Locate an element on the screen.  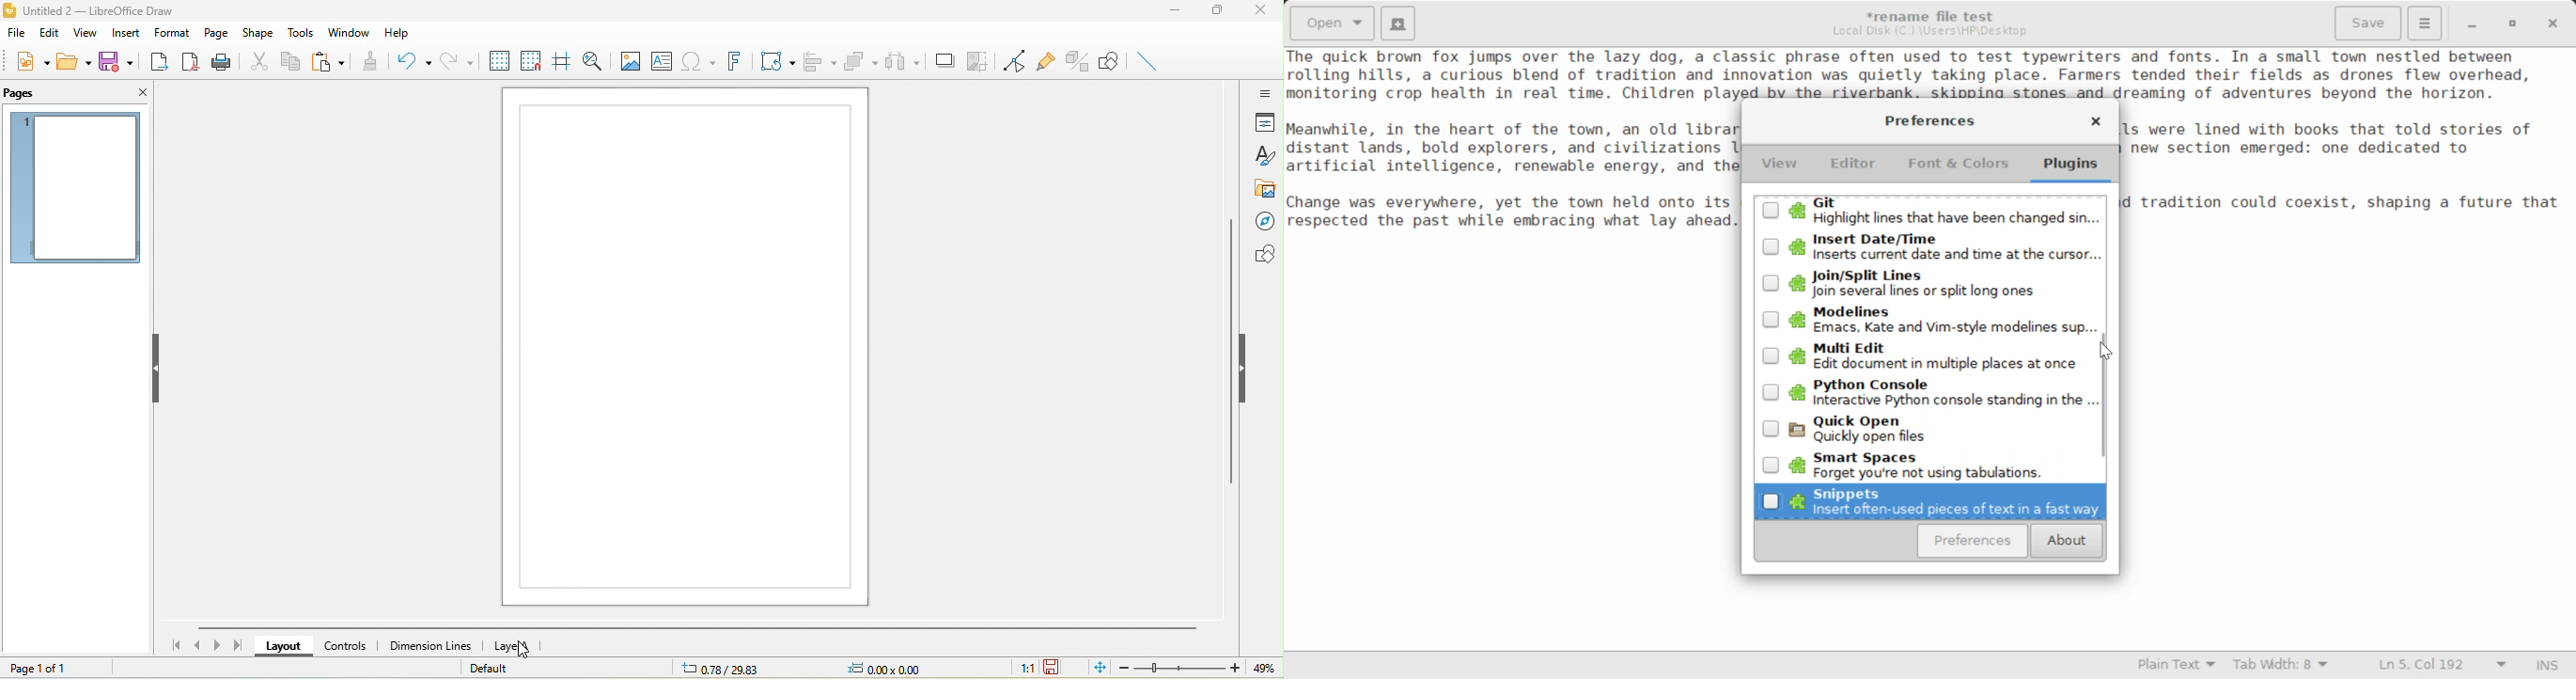
navigator is located at coordinates (1262, 218).